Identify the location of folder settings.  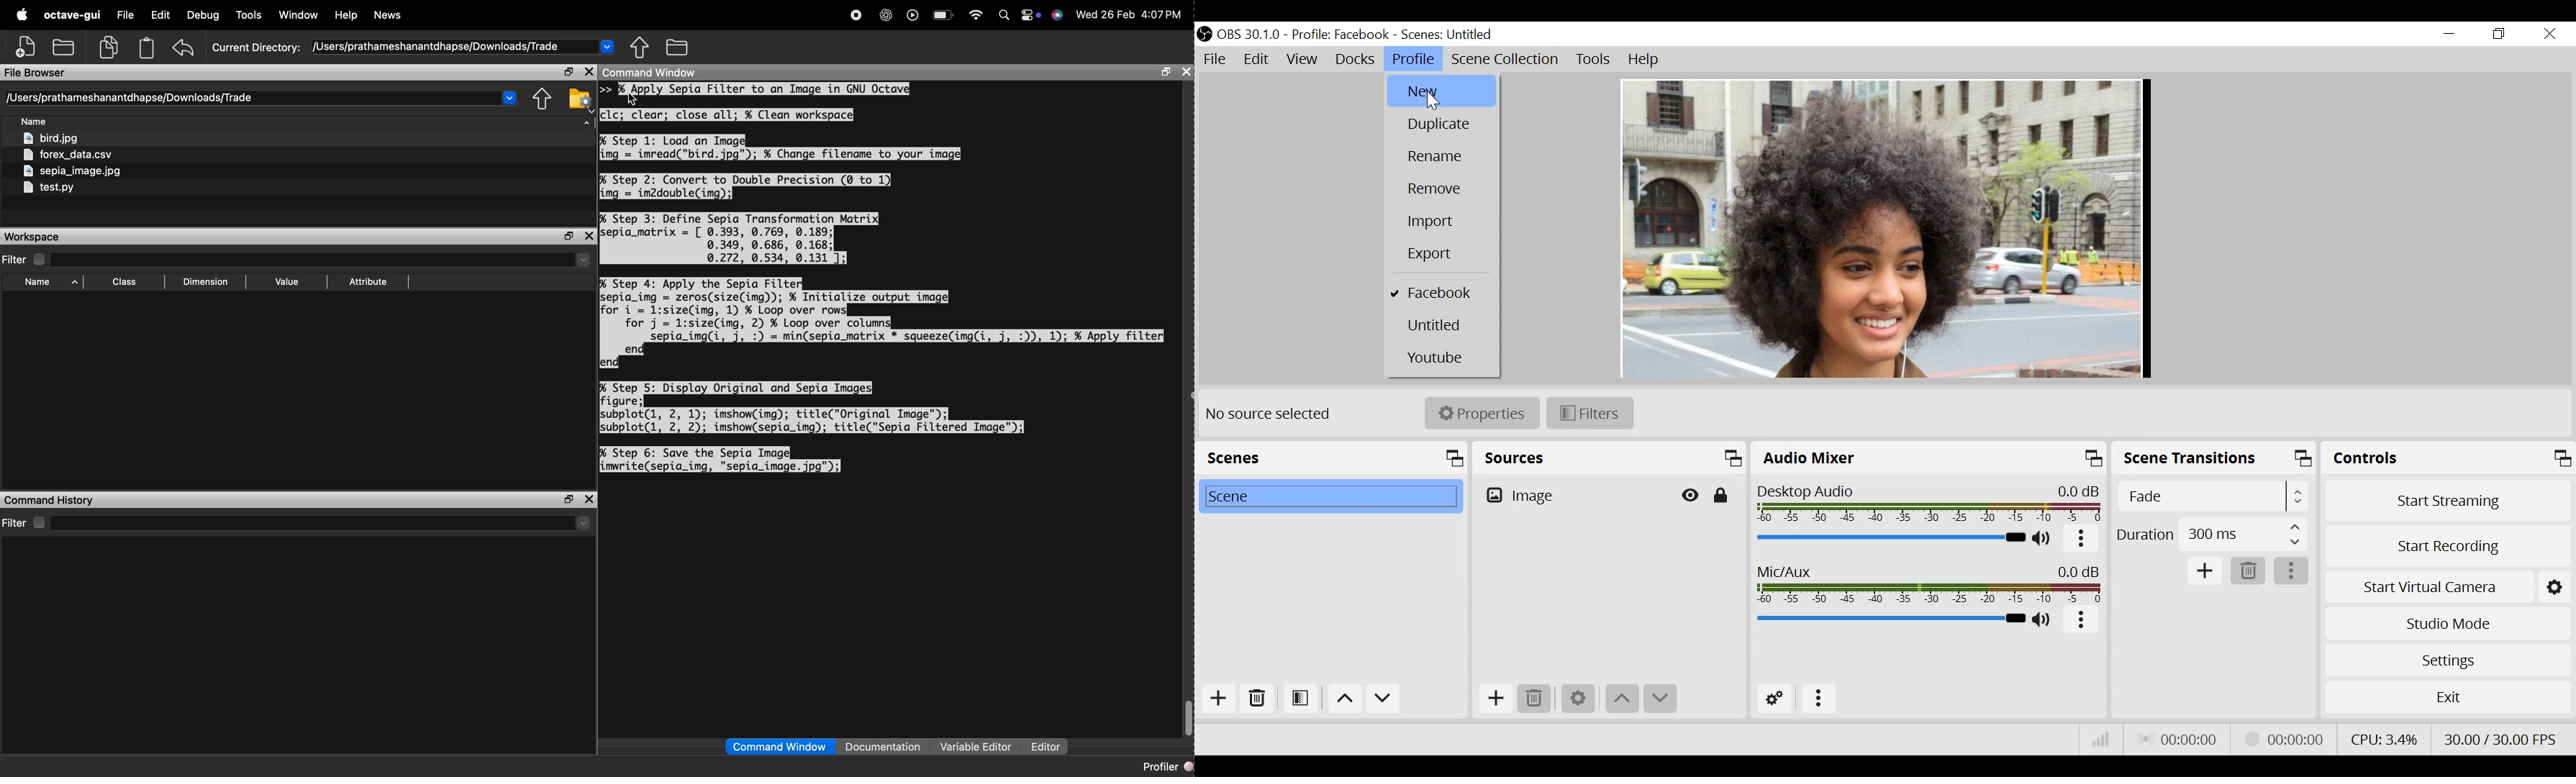
(581, 100).